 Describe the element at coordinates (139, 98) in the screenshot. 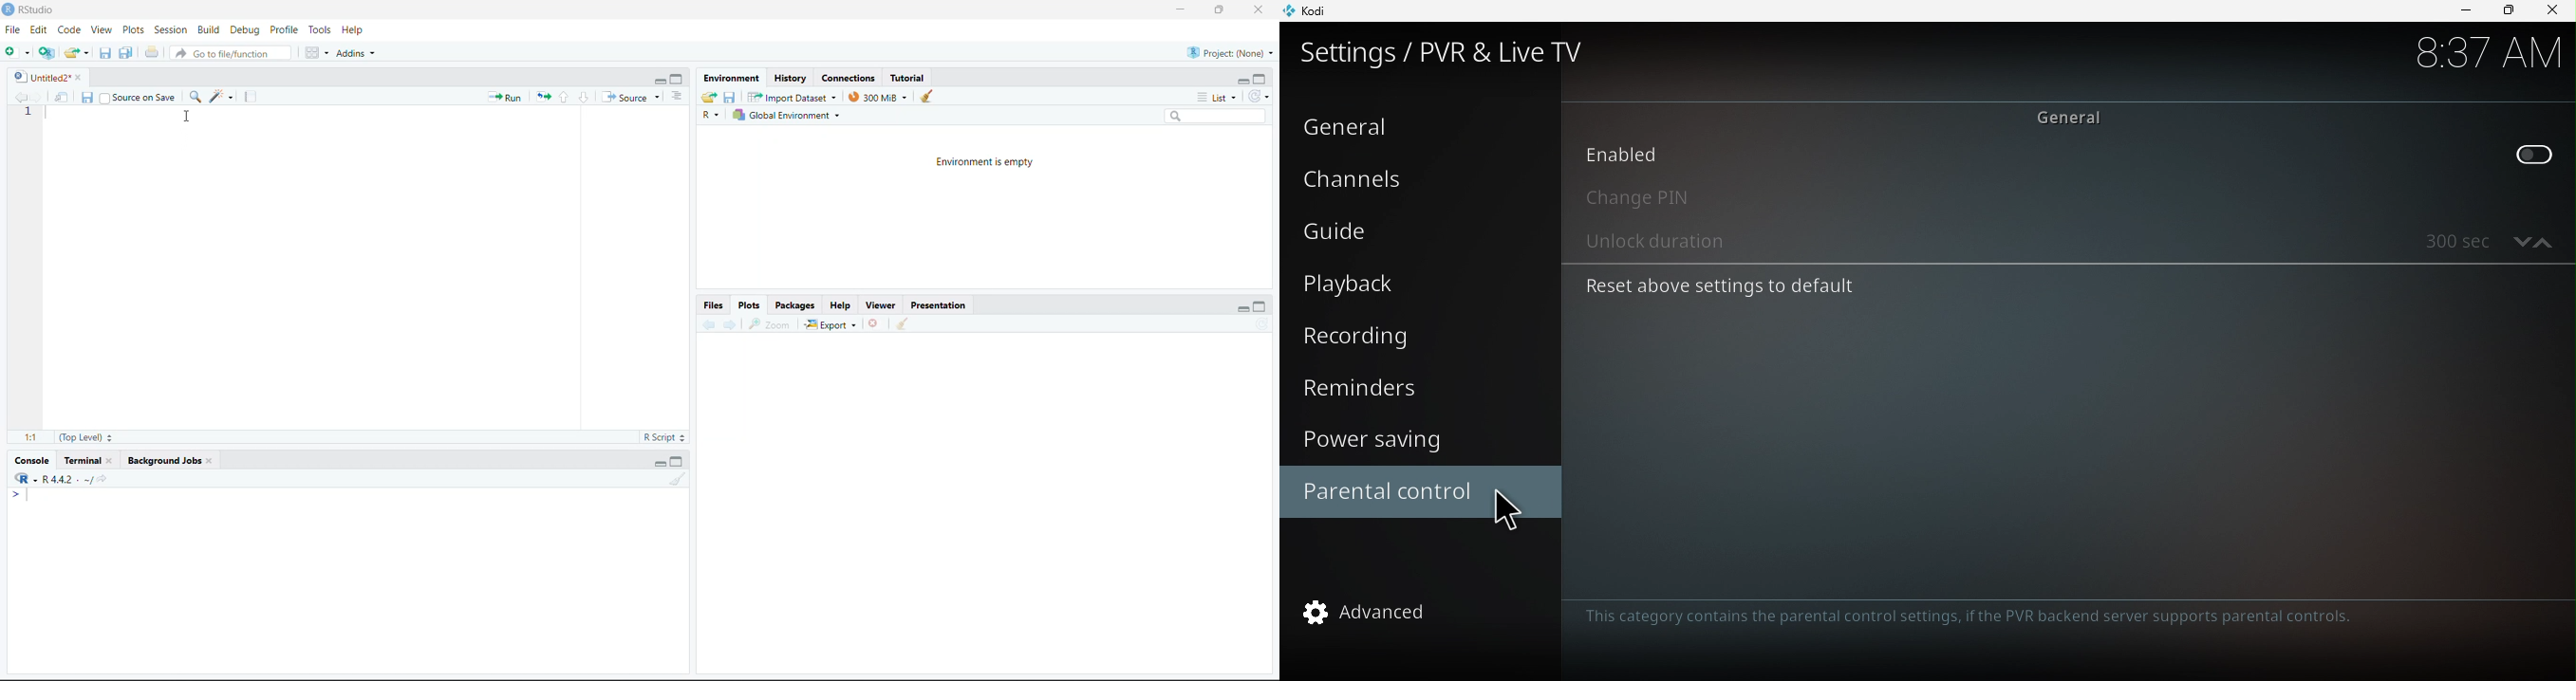

I see `Source on Save` at that location.